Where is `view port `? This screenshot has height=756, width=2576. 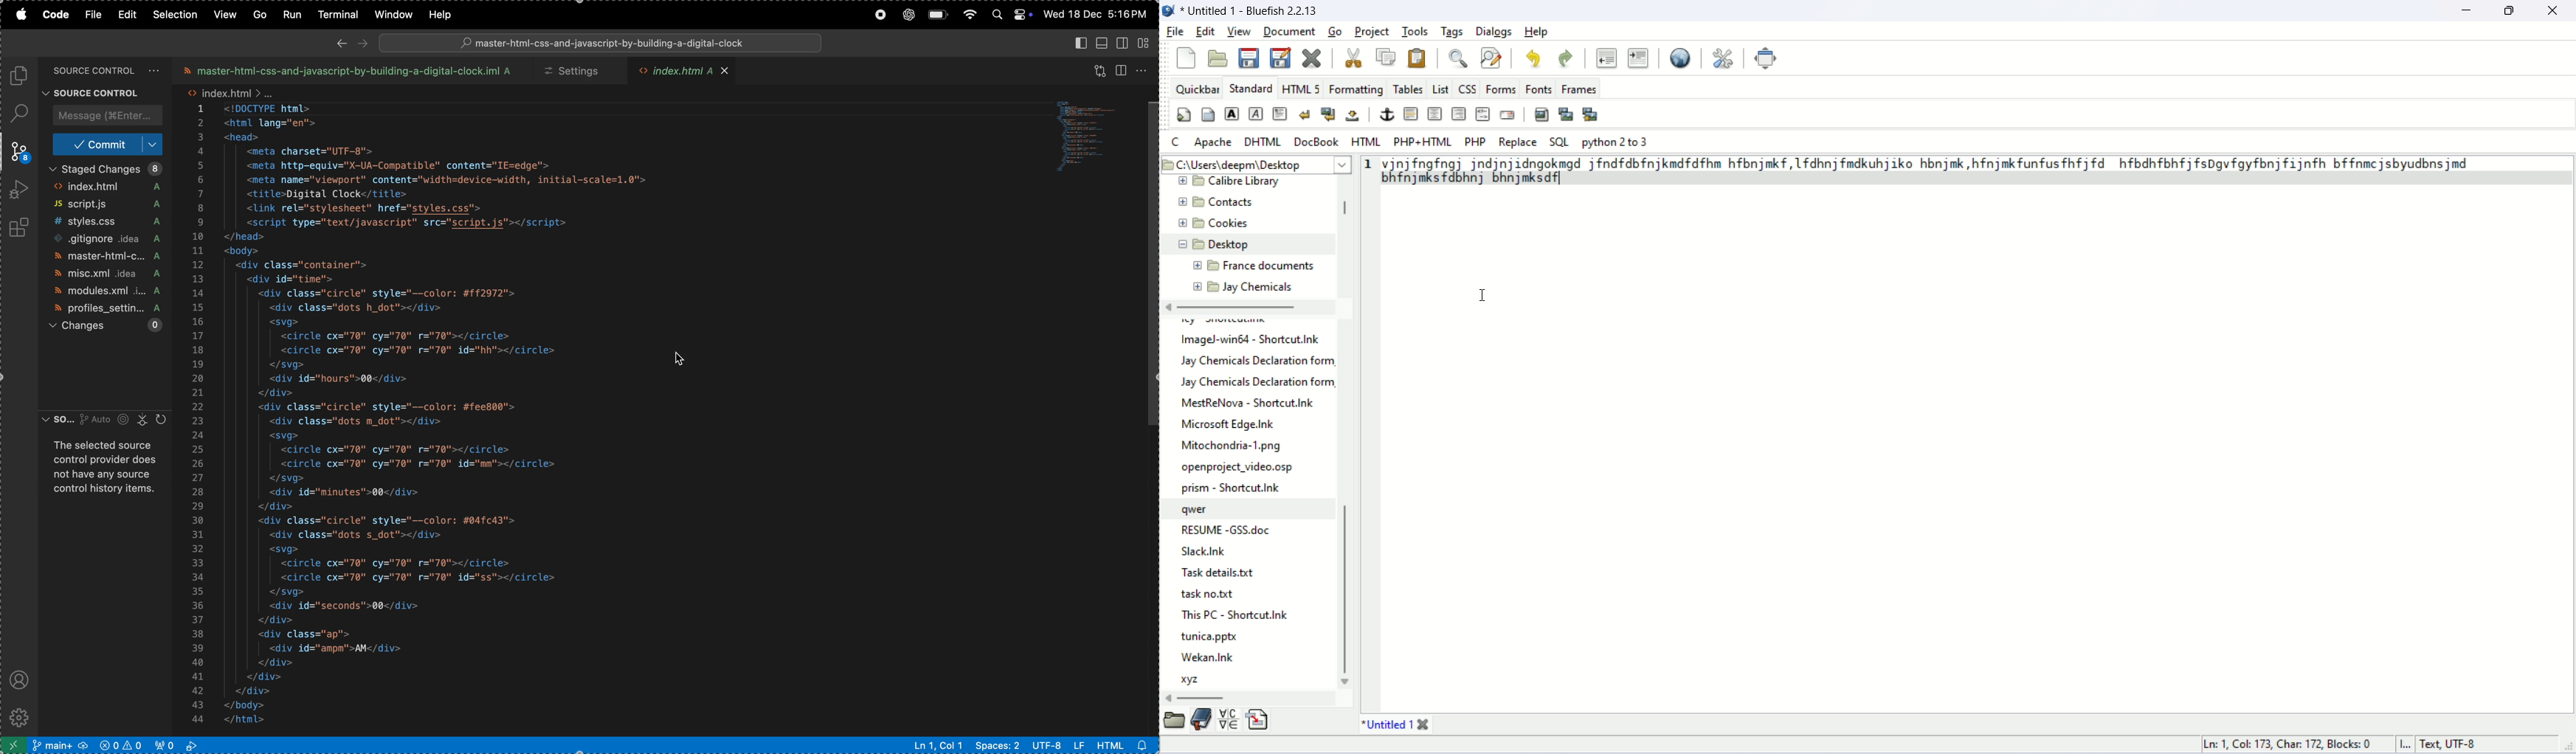
view port  is located at coordinates (122, 745).